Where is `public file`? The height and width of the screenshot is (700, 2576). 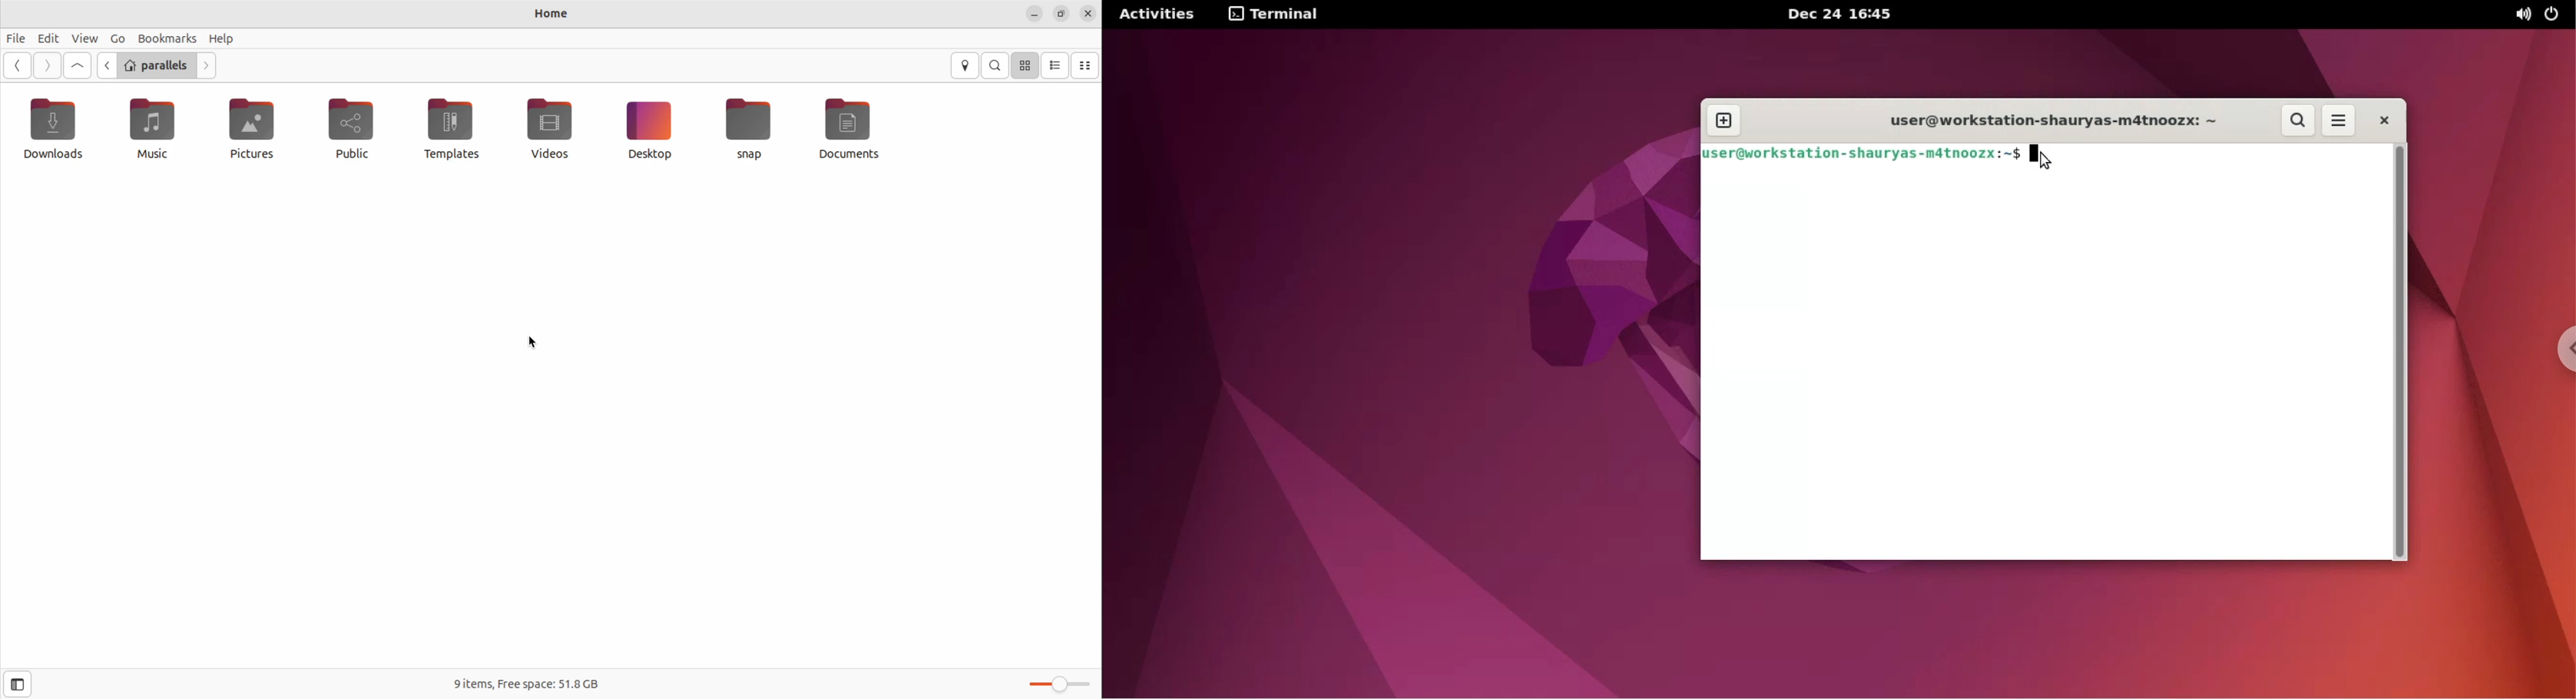 public file is located at coordinates (352, 128).